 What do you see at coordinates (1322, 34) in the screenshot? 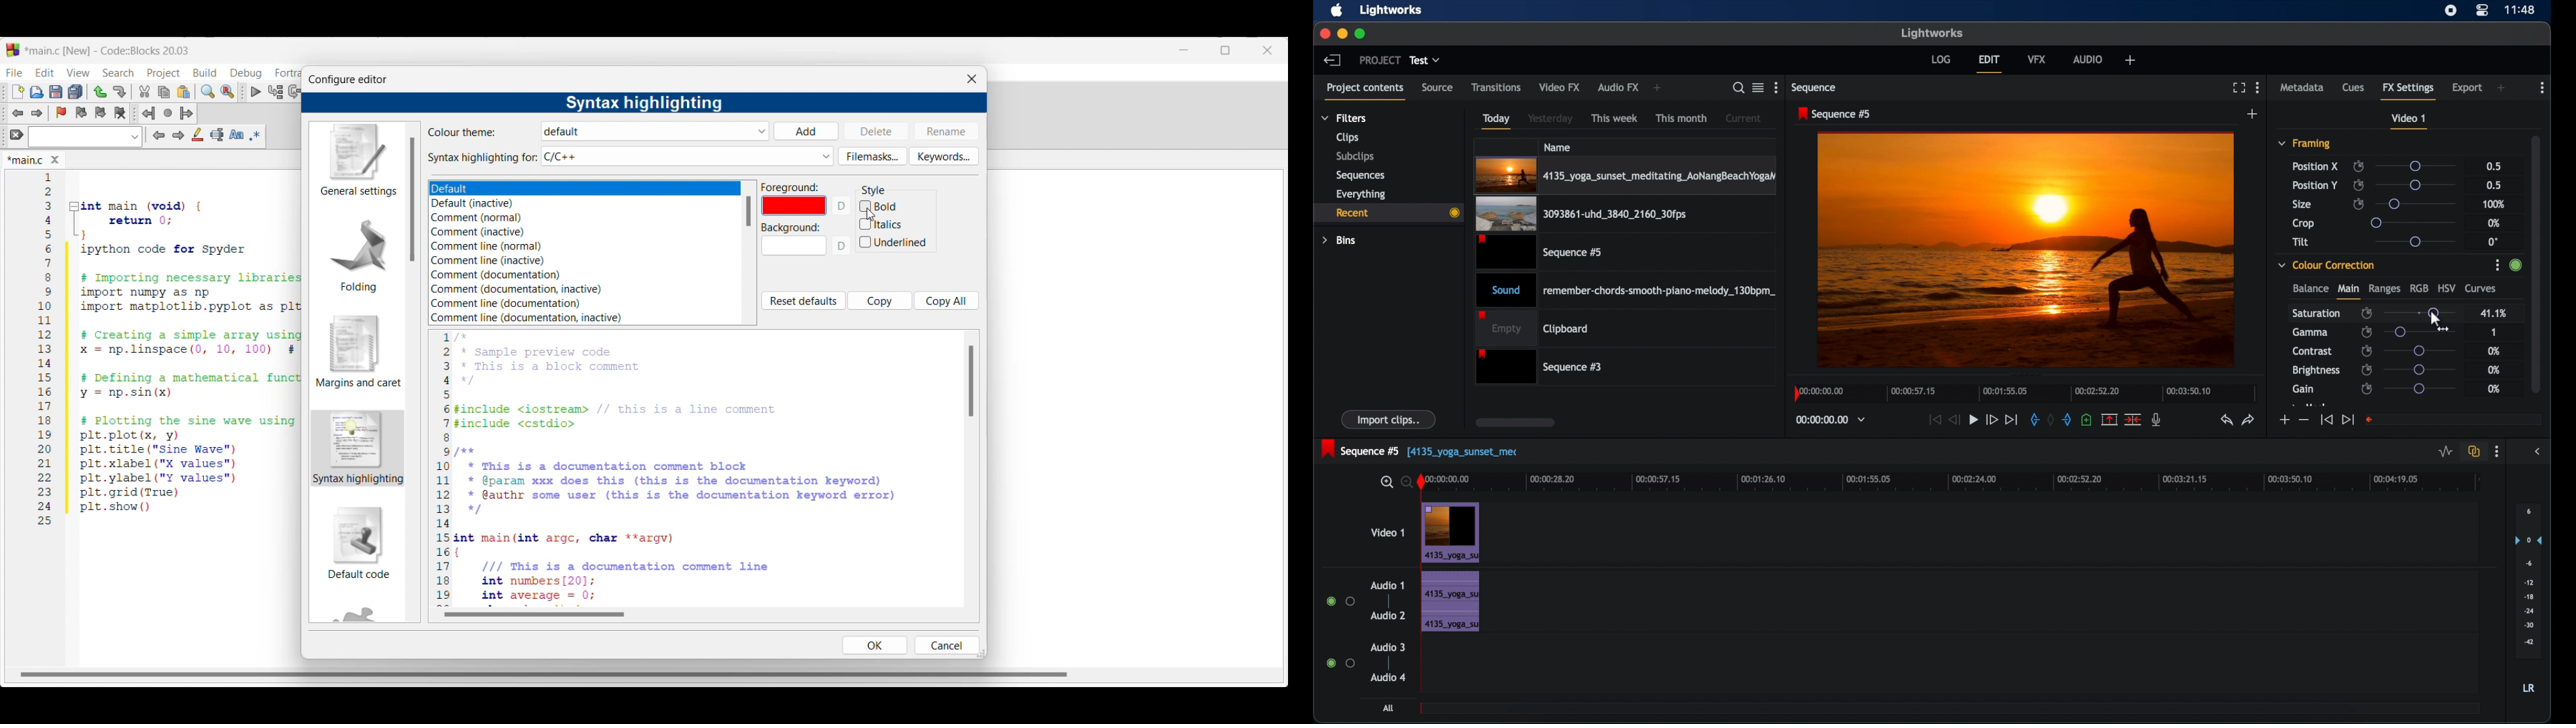
I see `close` at bounding box center [1322, 34].